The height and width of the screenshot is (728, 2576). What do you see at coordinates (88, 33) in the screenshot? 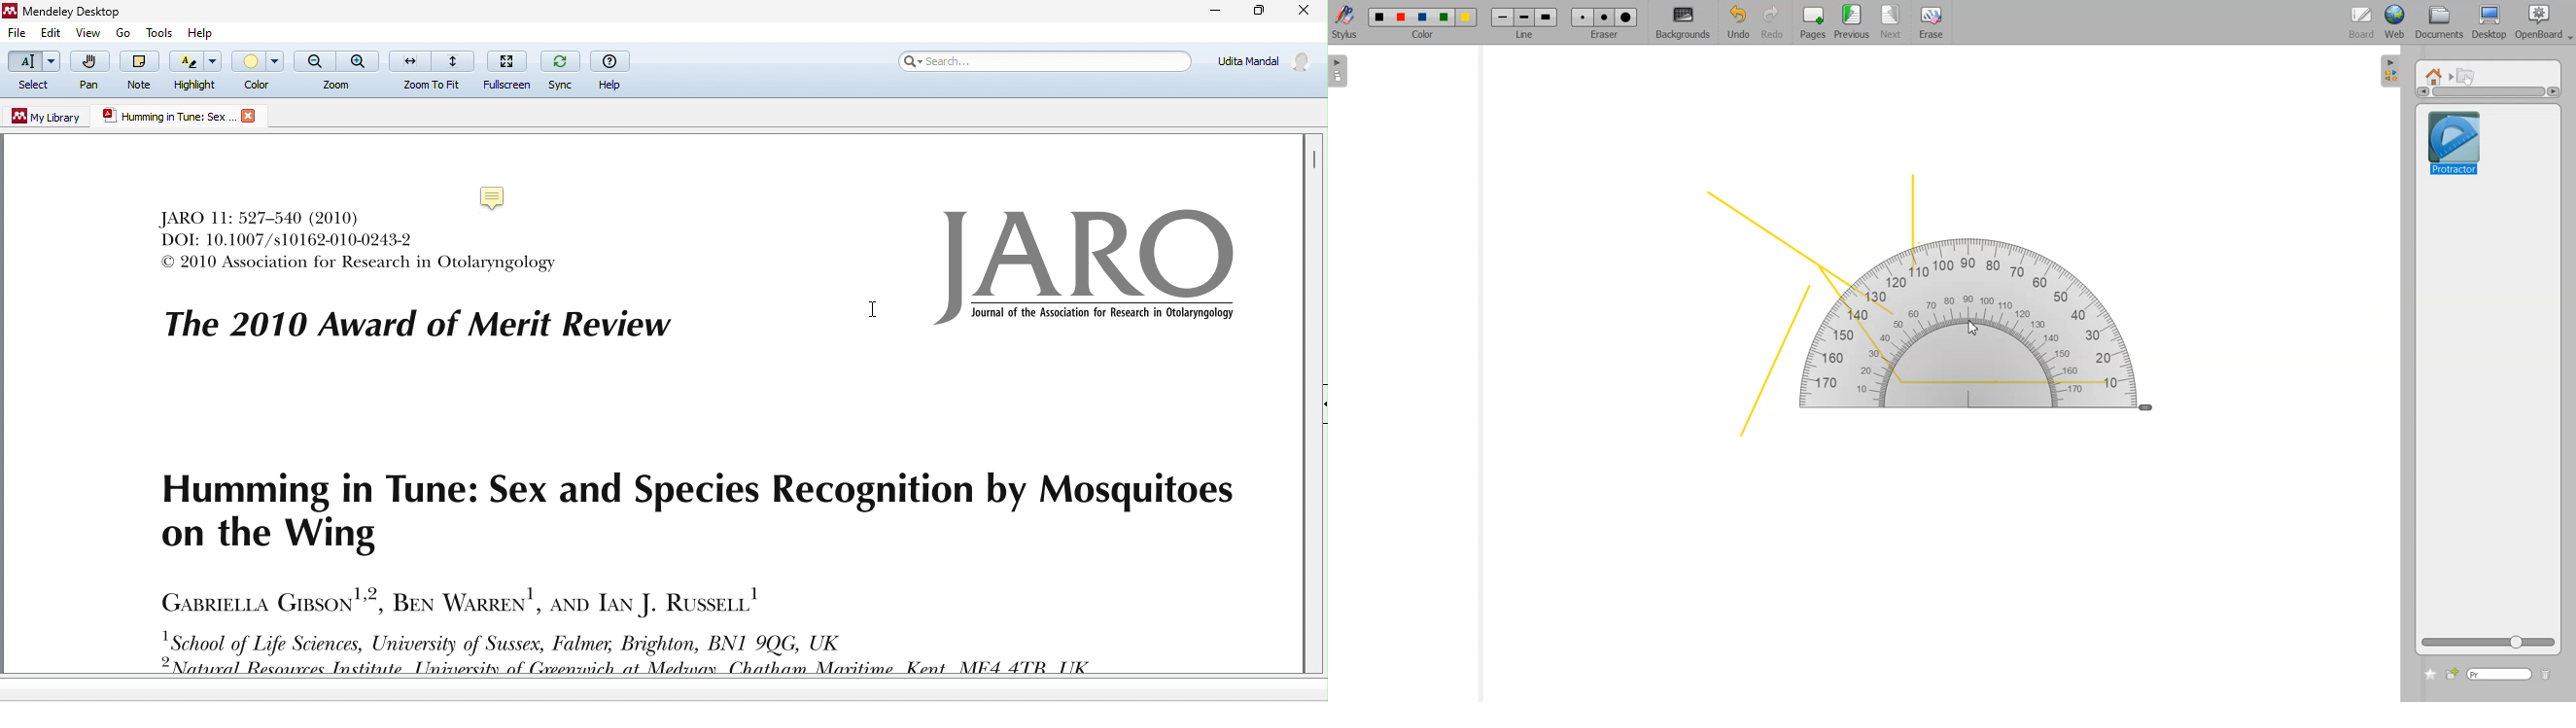
I see `view` at bounding box center [88, 33].